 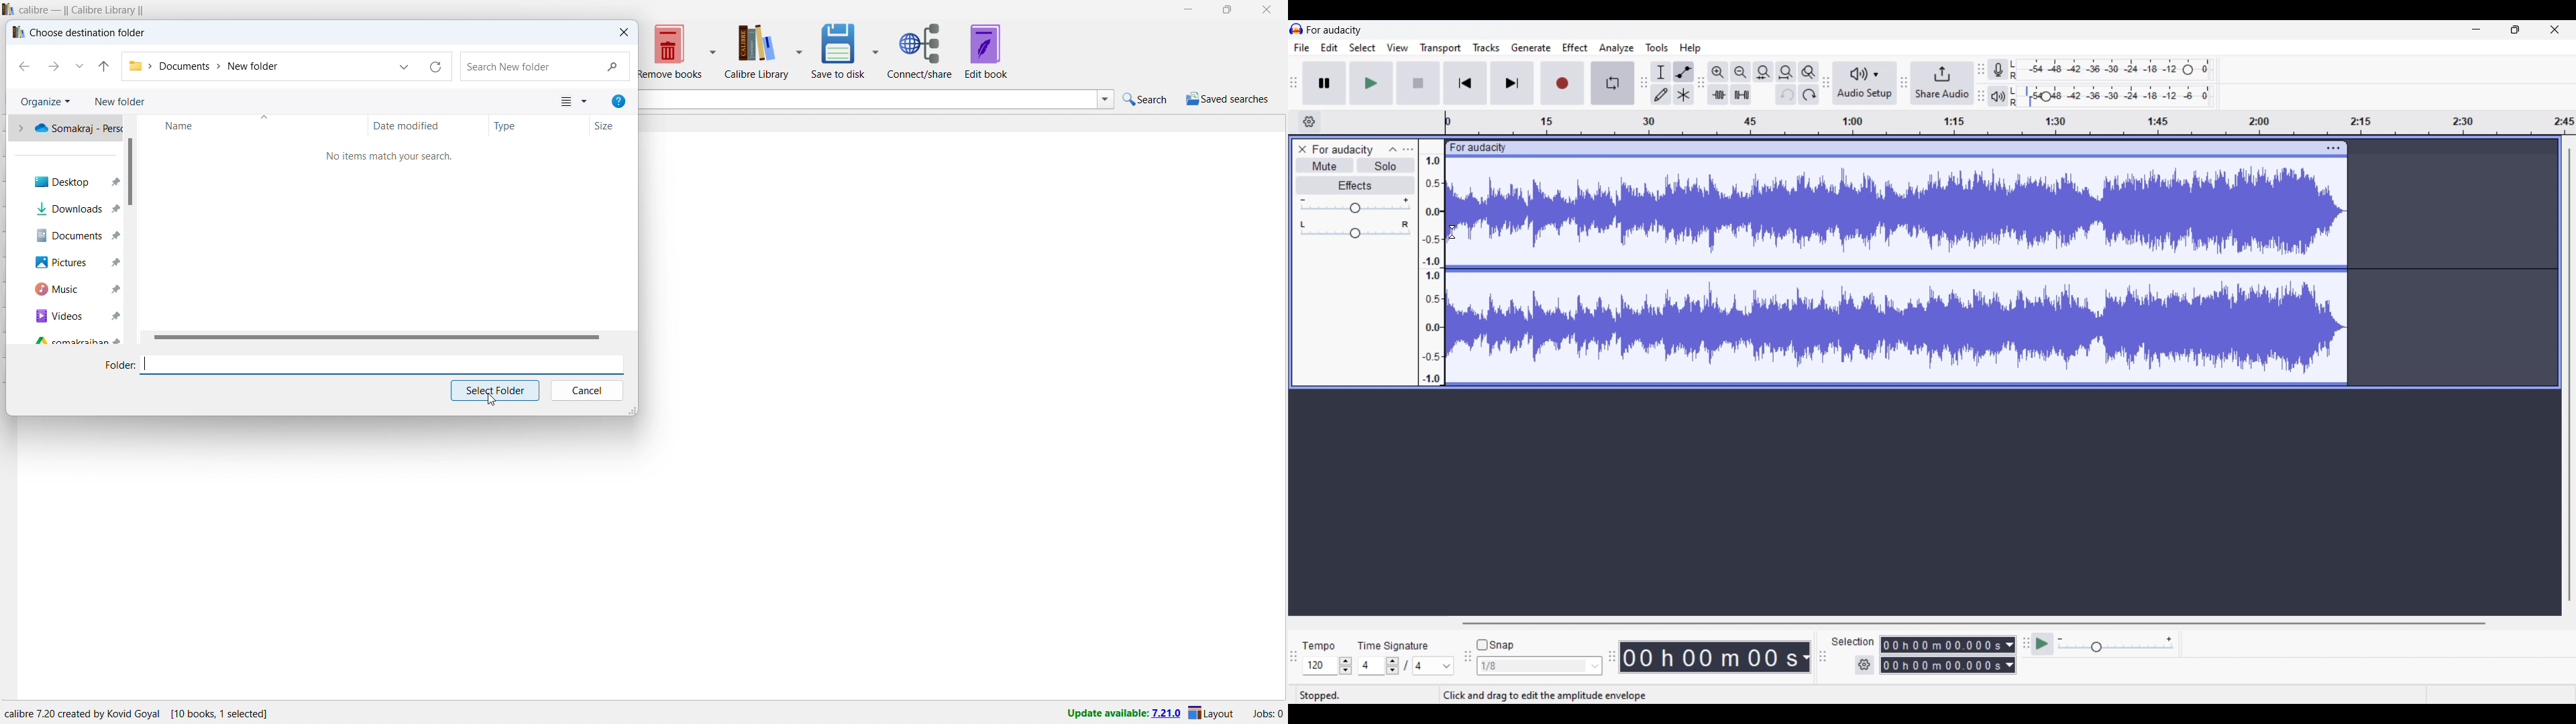 I want to click on File, so click(x=1302, y=48).